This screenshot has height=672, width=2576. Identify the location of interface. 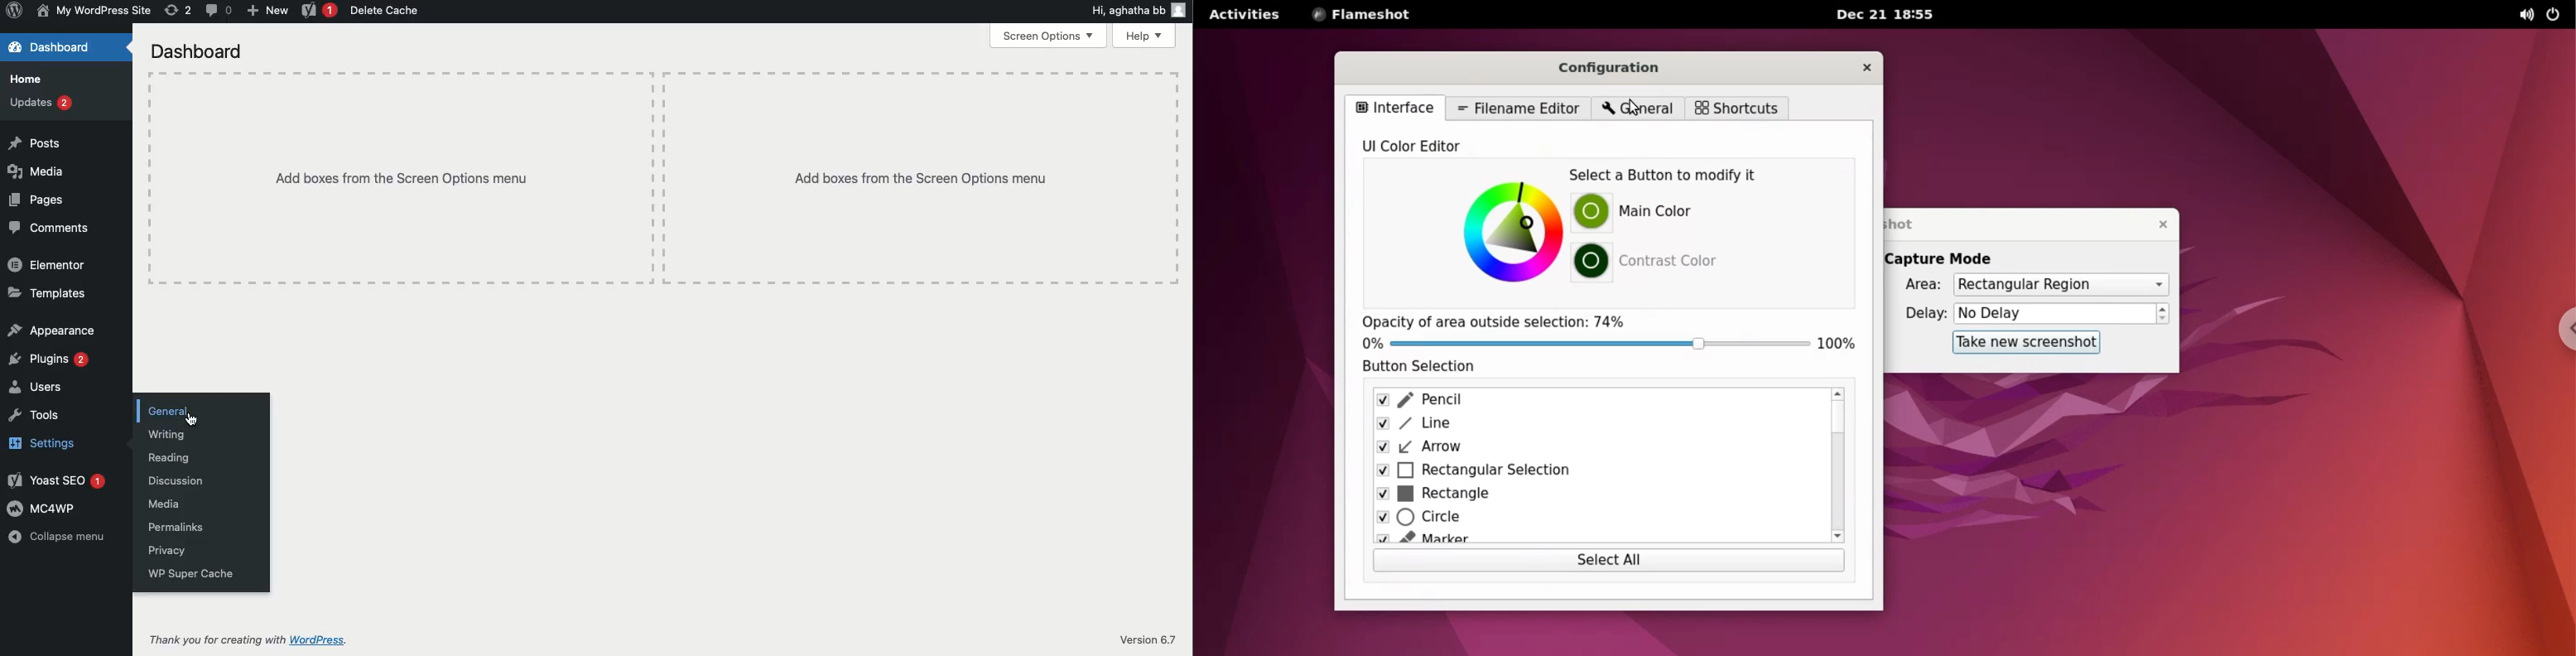
(1393, 107).